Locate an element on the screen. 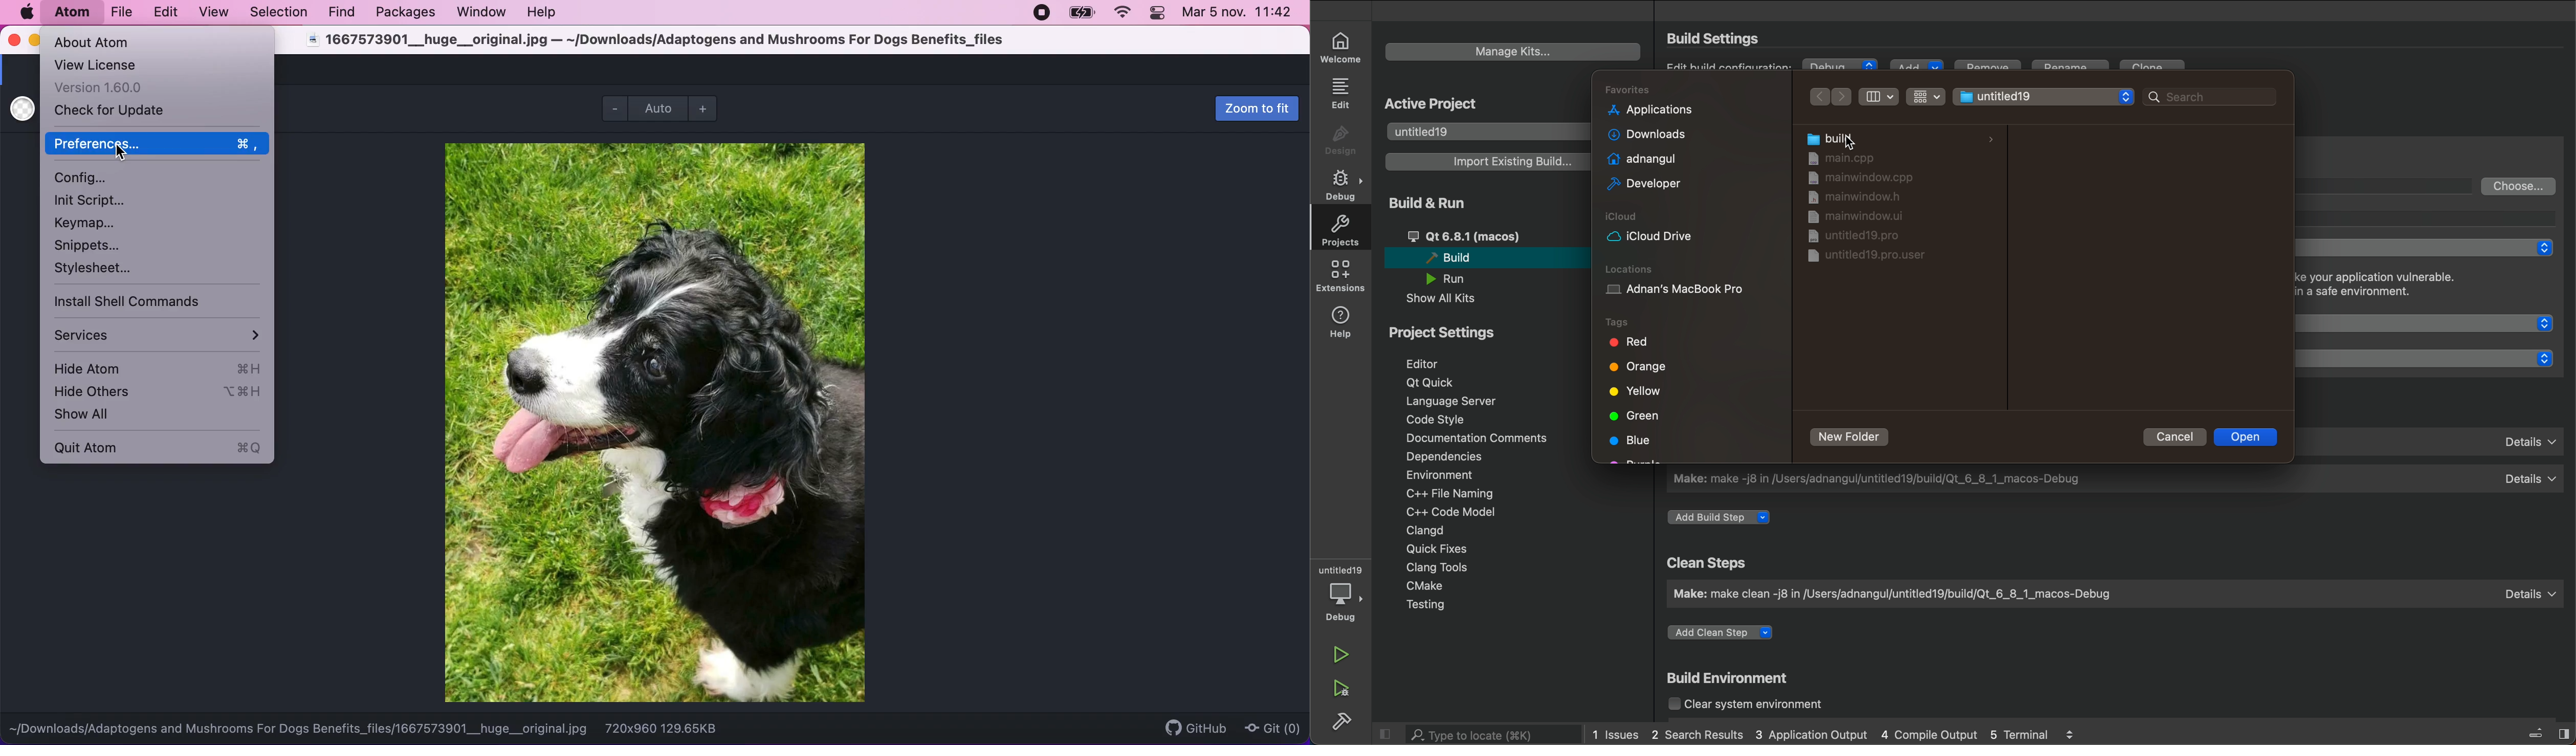 This screenshot has width=2576, height=756. untitled is located at coordinates (1484, 130).